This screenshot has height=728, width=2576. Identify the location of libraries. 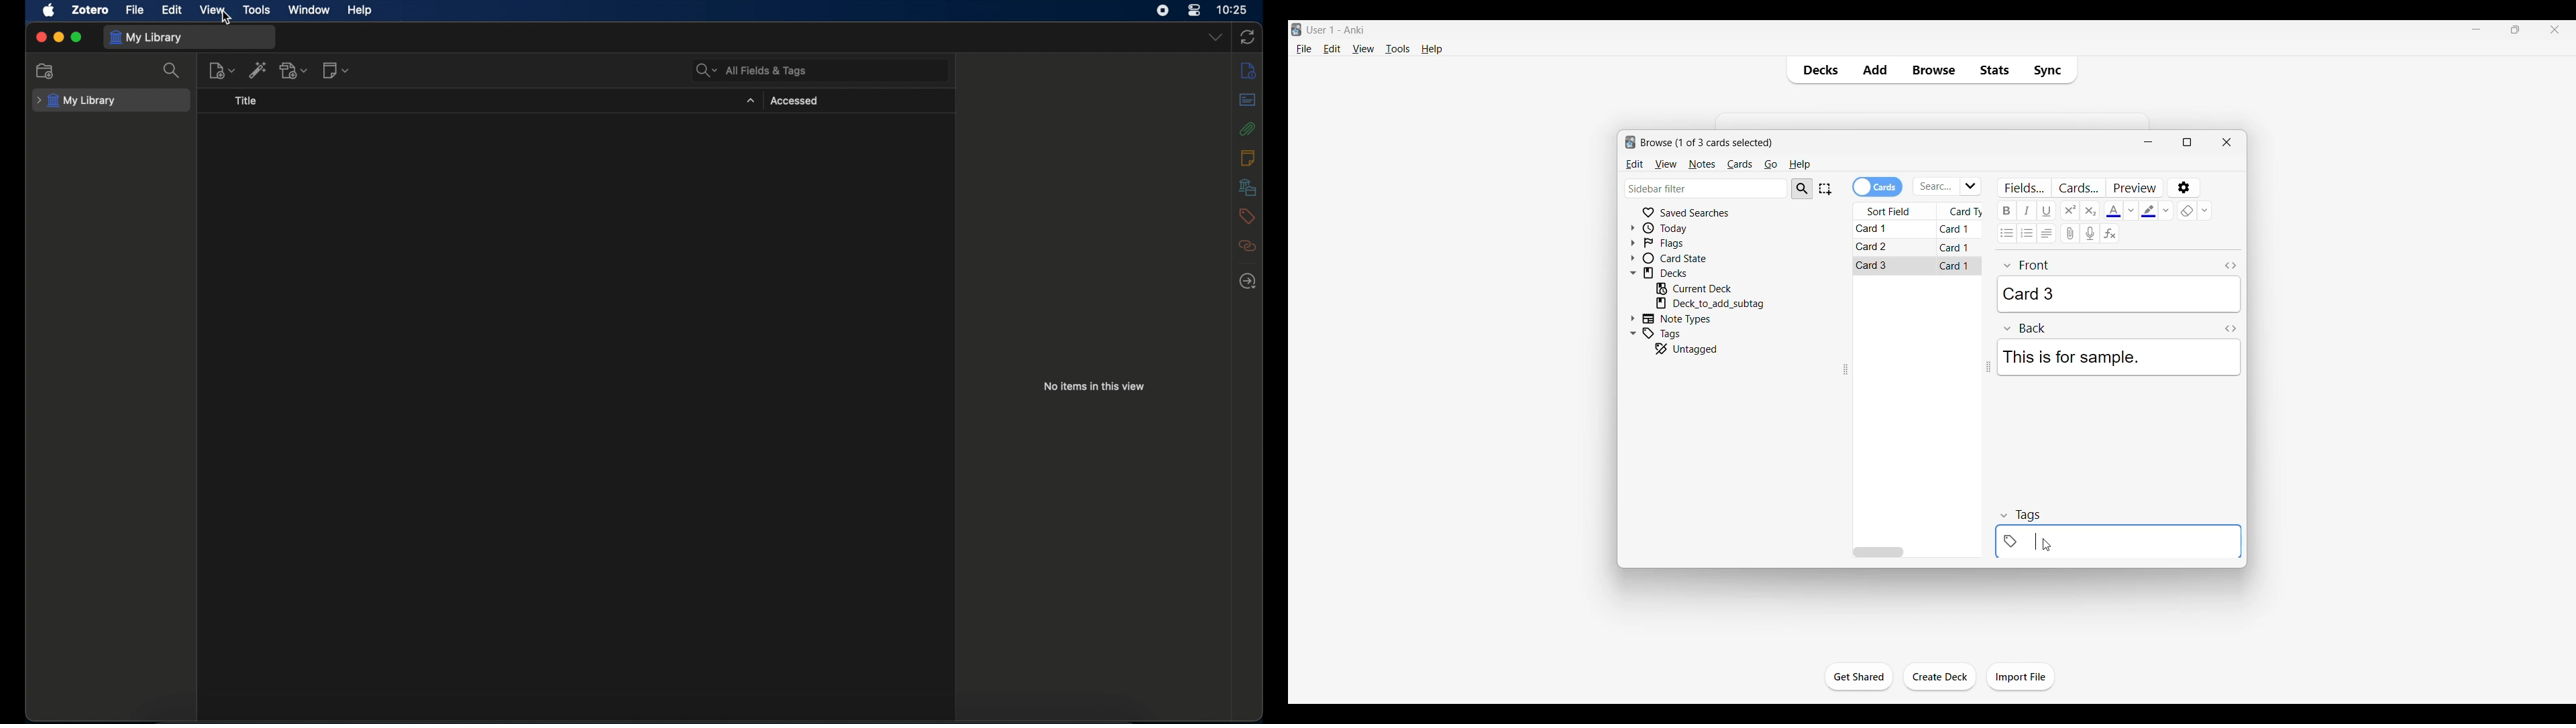
(1248, 188).